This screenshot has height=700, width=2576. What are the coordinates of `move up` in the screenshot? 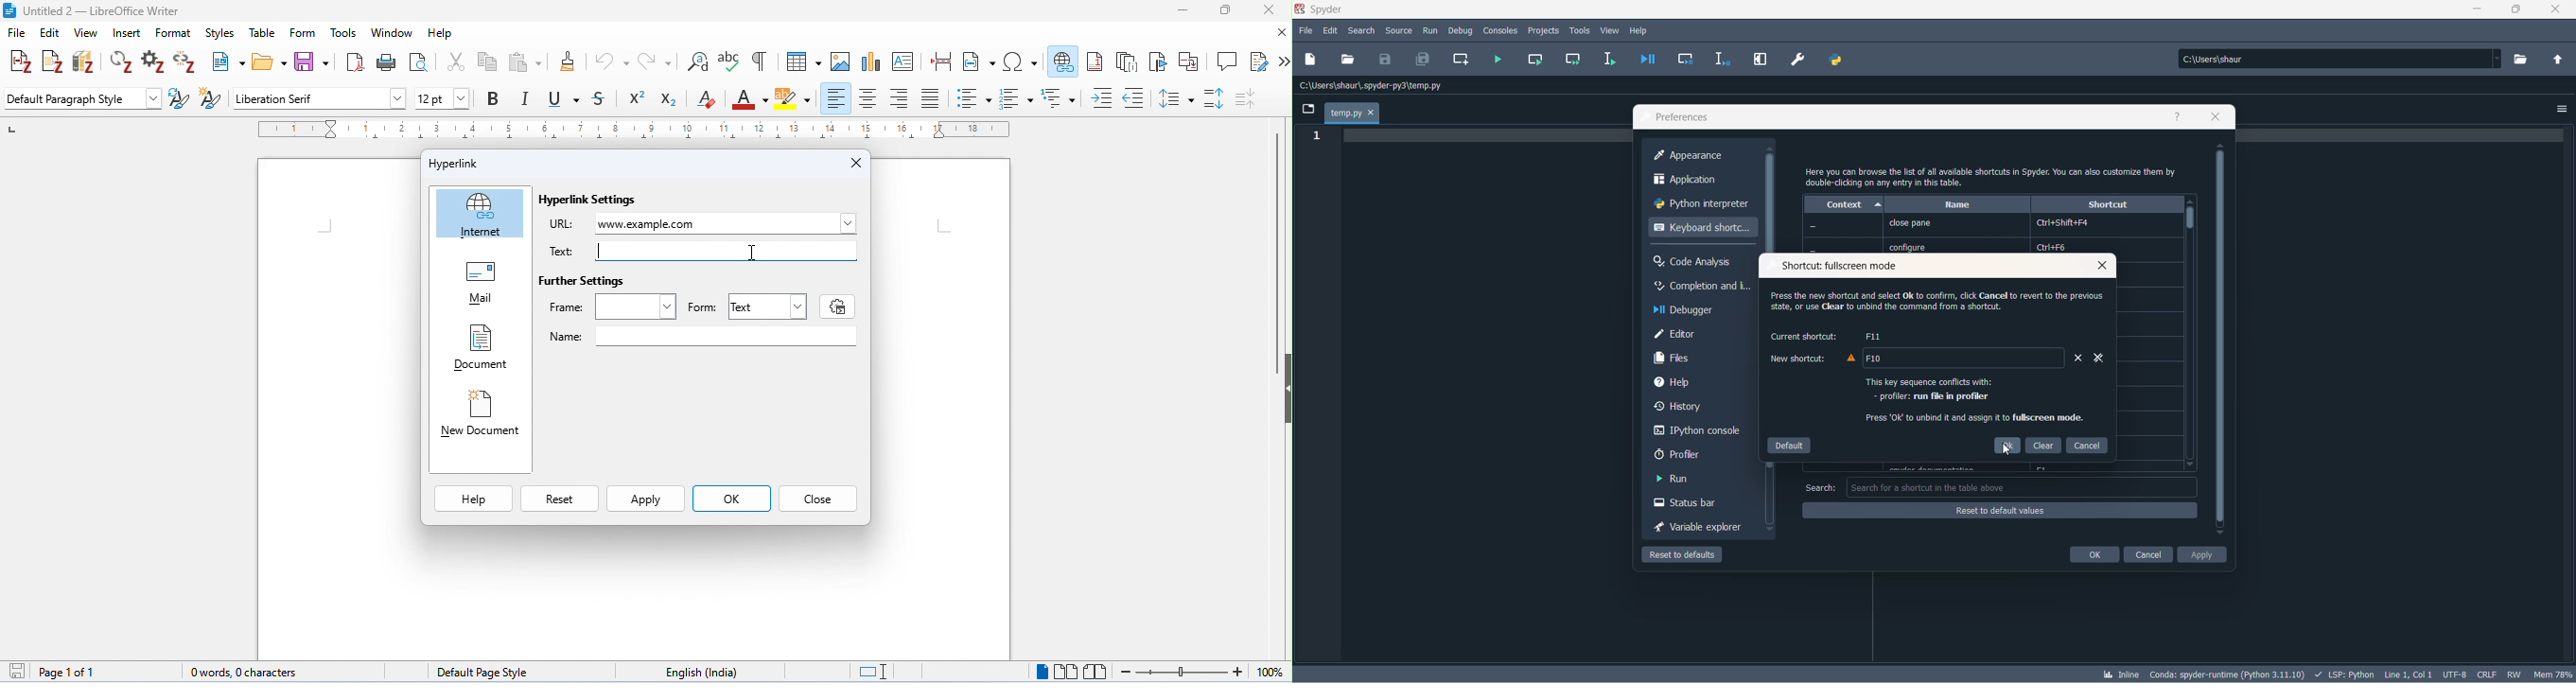 It's located at (2190, 202).